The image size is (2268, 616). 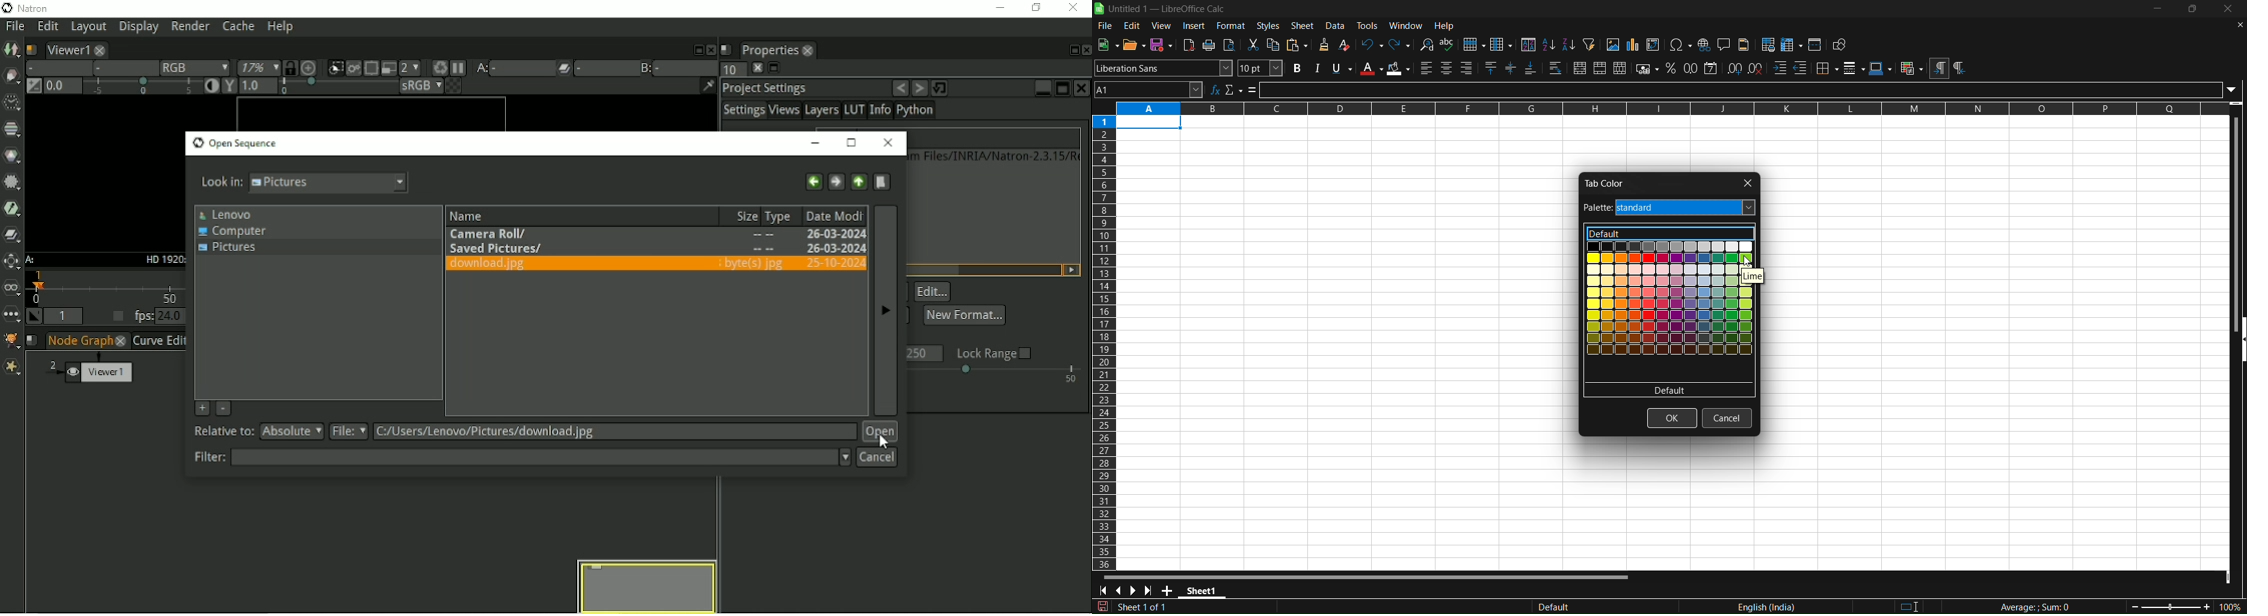 What do you see at coordinates (1151, 590) in the screenshot?
I see `scroll to last sheet` at bounding box center [1151, 590].